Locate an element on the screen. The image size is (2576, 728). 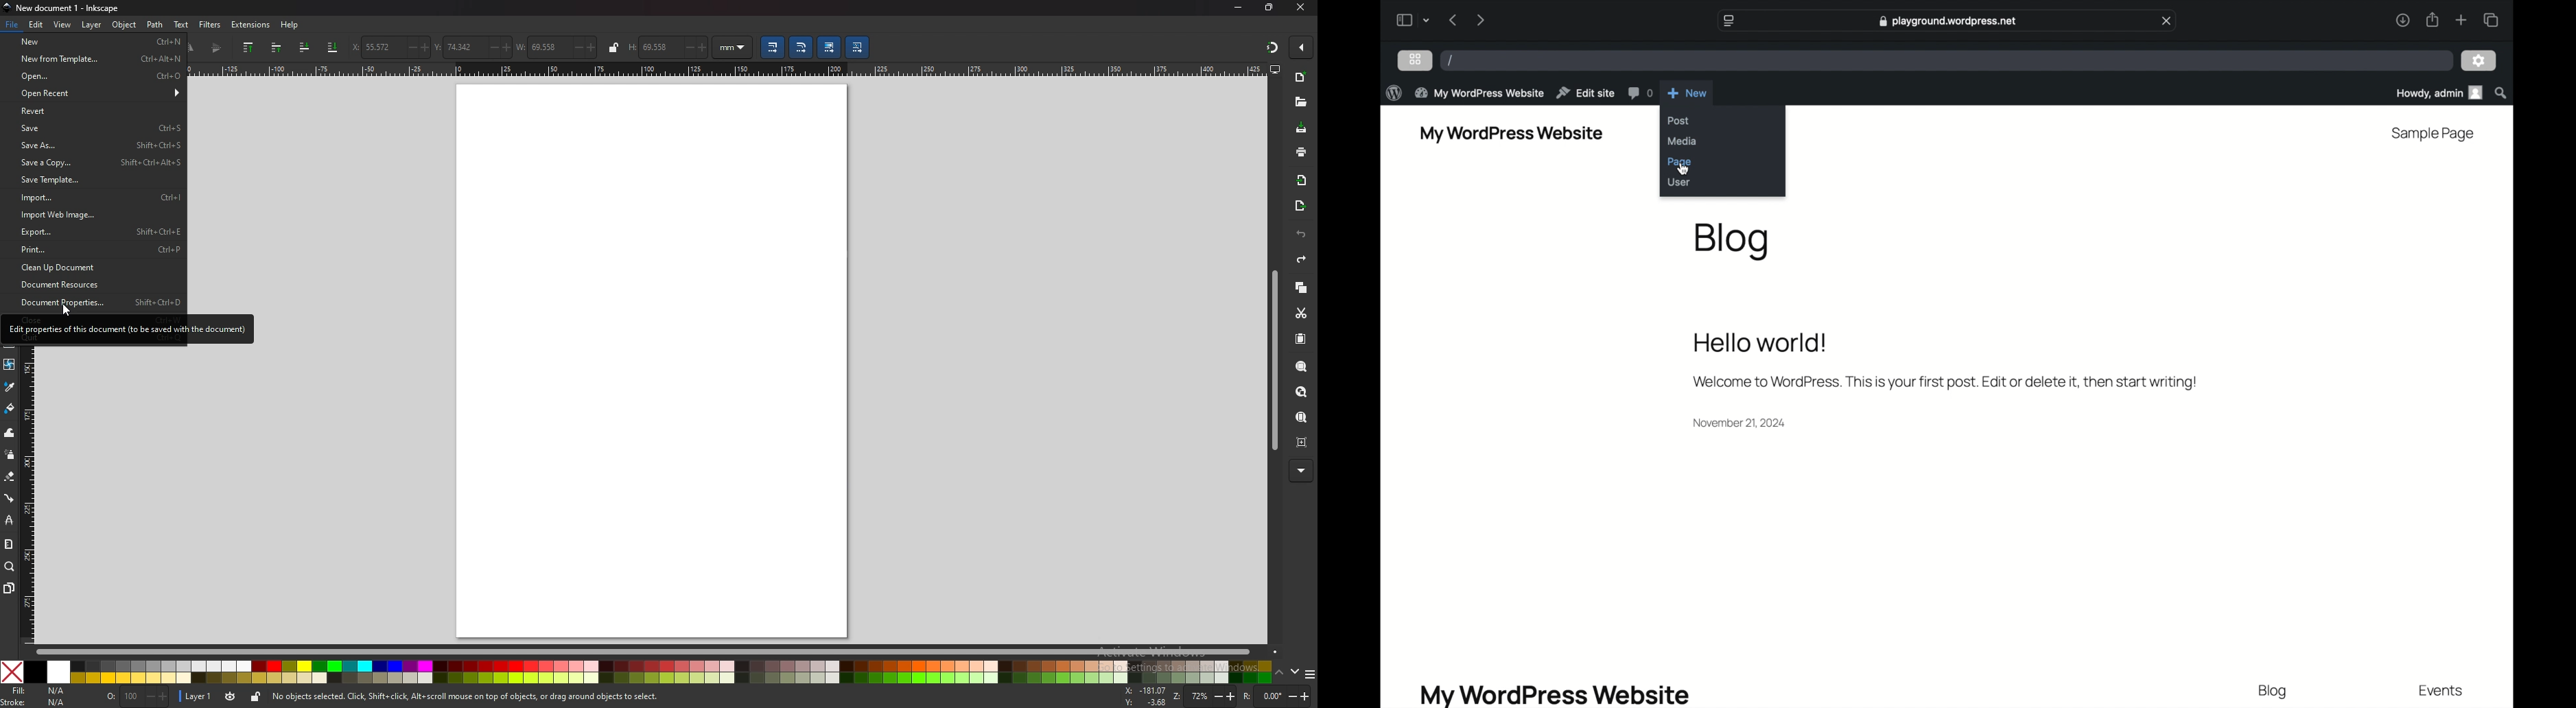
settings is located at coordinates (2479, 61).